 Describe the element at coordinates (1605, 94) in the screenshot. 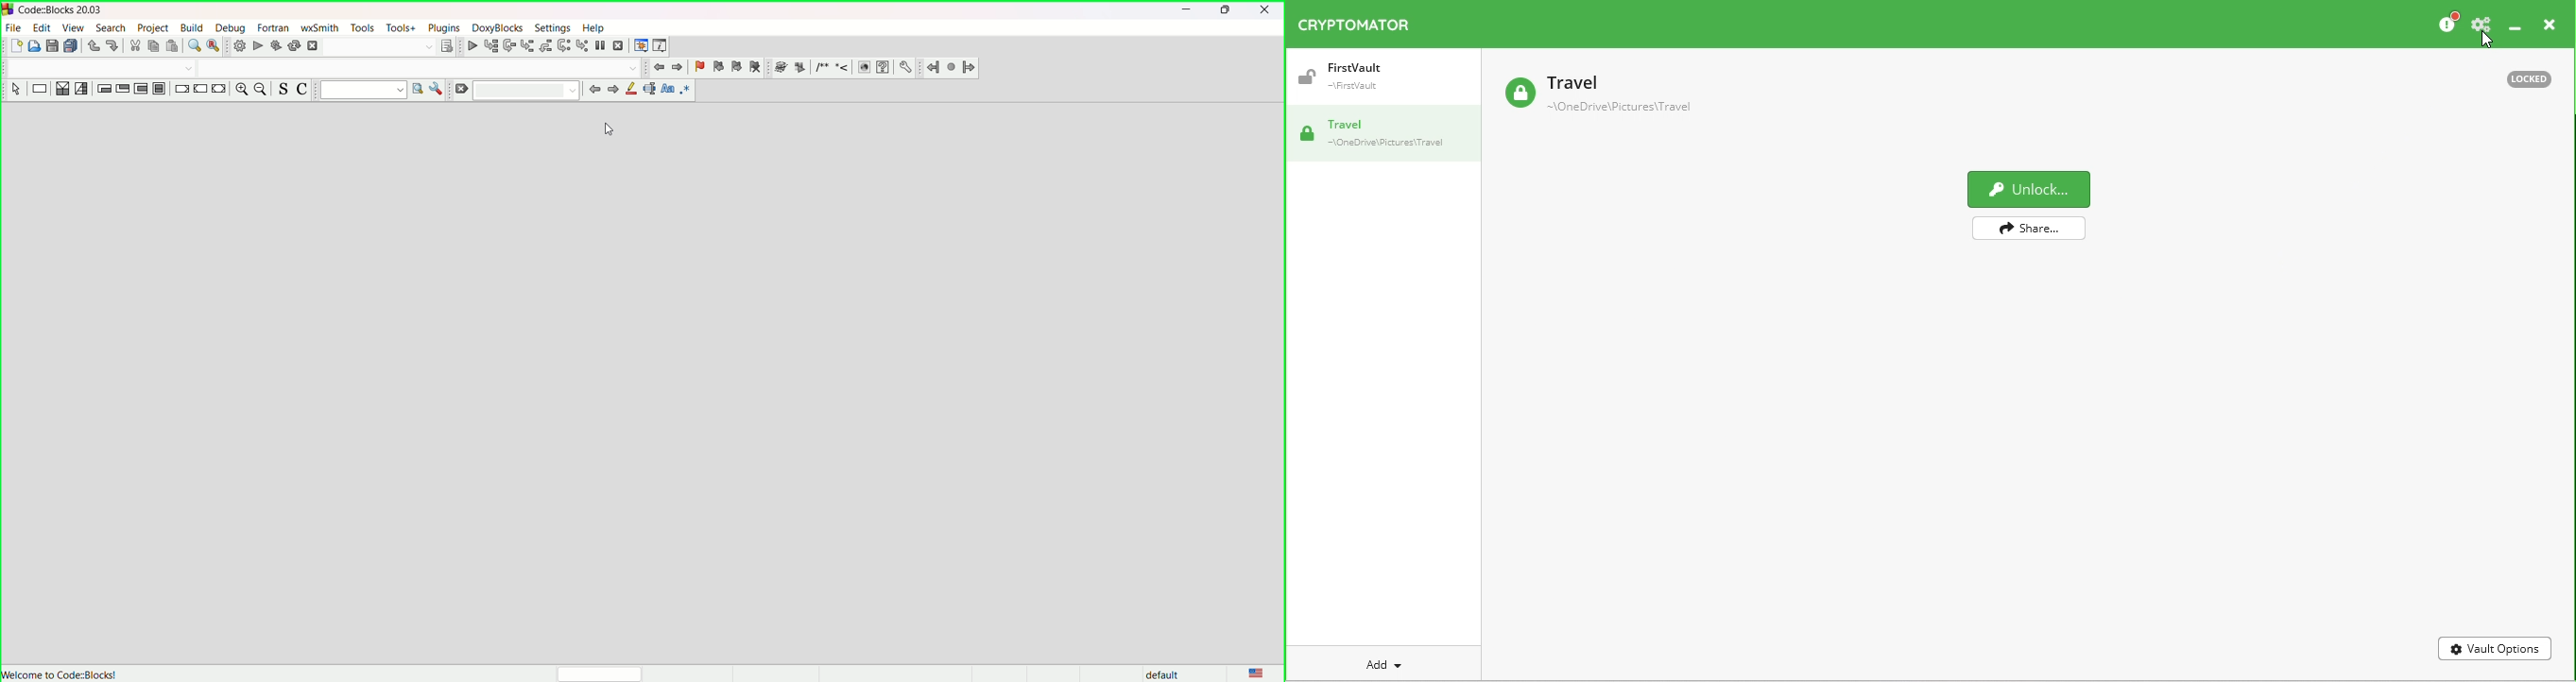

I see `Travel` at that location.